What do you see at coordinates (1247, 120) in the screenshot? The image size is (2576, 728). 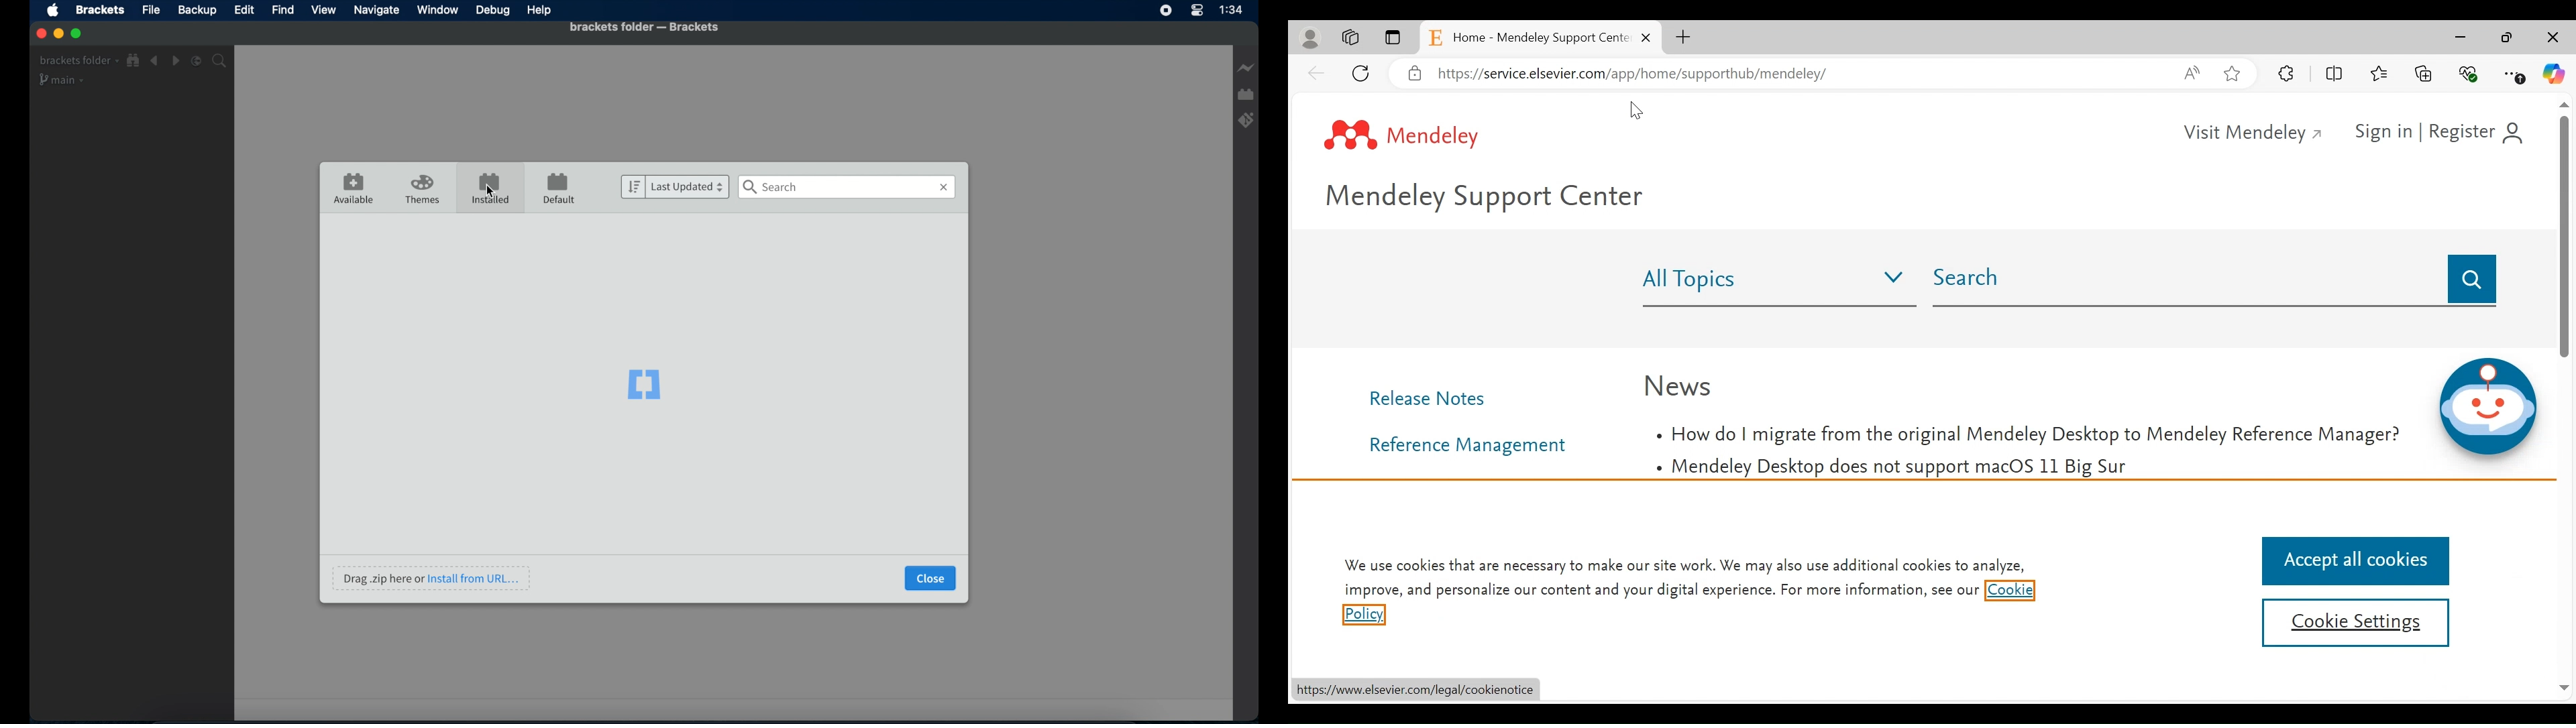 I see `Brackets git extension` at bounding box center [1247, 120].